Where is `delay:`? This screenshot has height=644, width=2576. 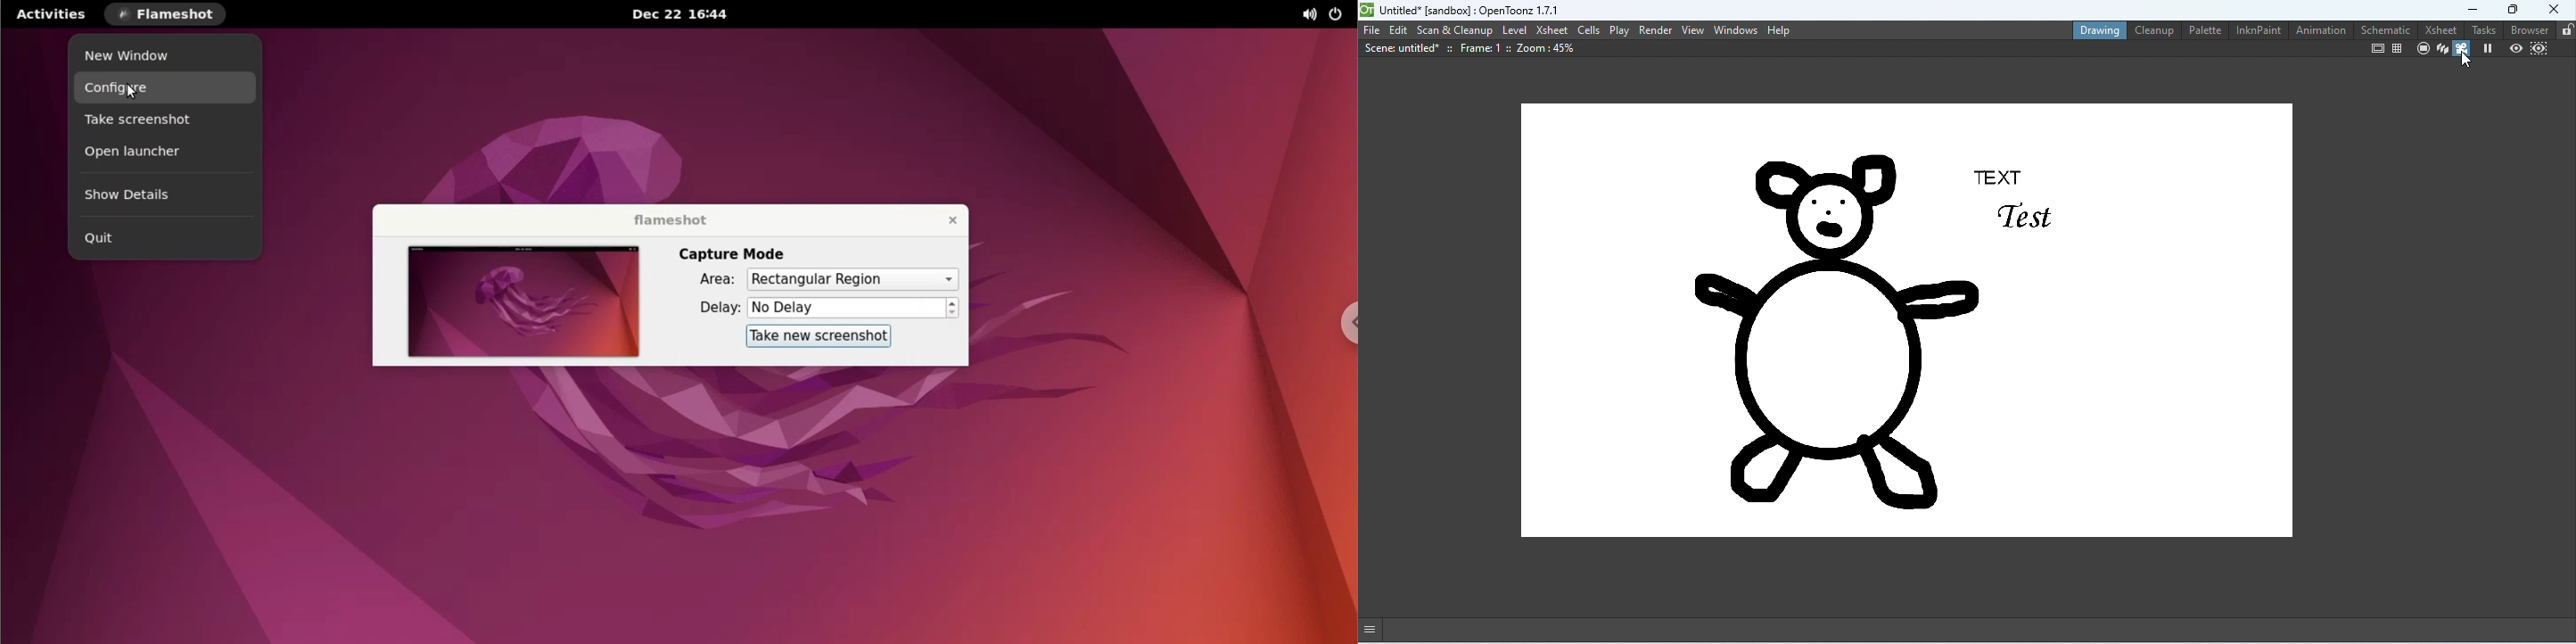 delay: is located at coordinates (712, 307).